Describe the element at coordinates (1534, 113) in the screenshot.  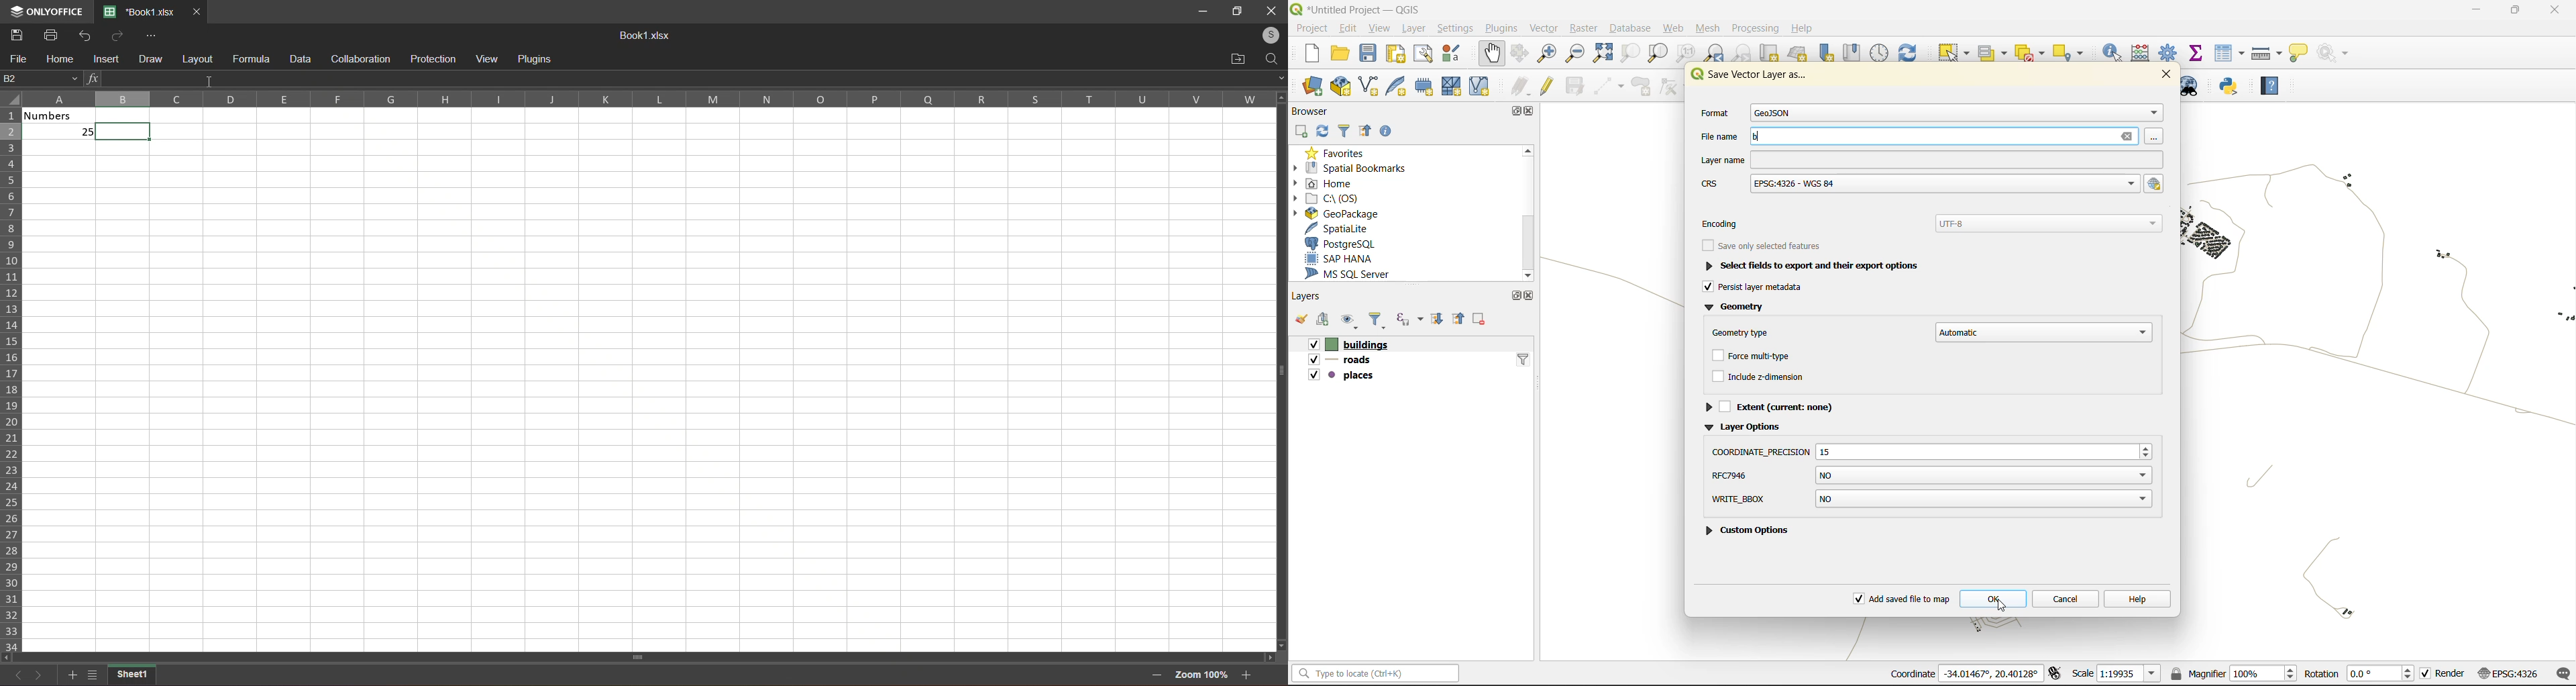
I see `close` at that location.